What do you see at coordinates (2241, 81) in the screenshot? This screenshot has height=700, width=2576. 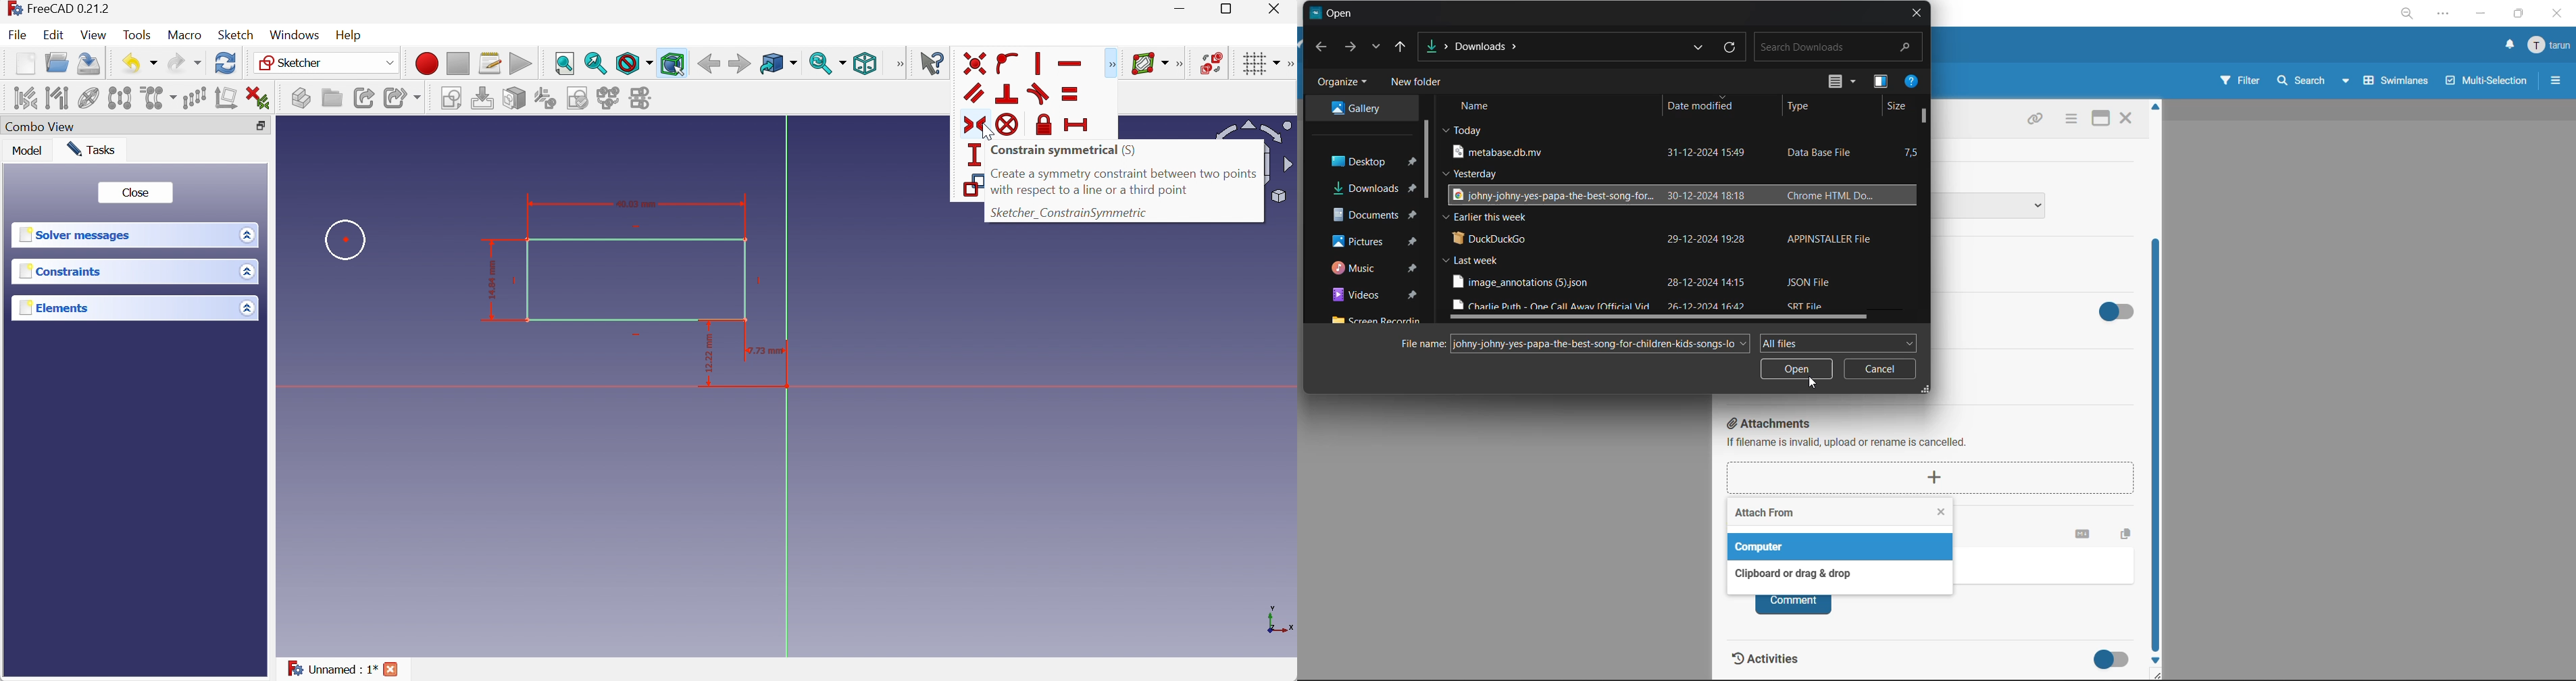 I see `filter` at bounding box center [2241, 81].